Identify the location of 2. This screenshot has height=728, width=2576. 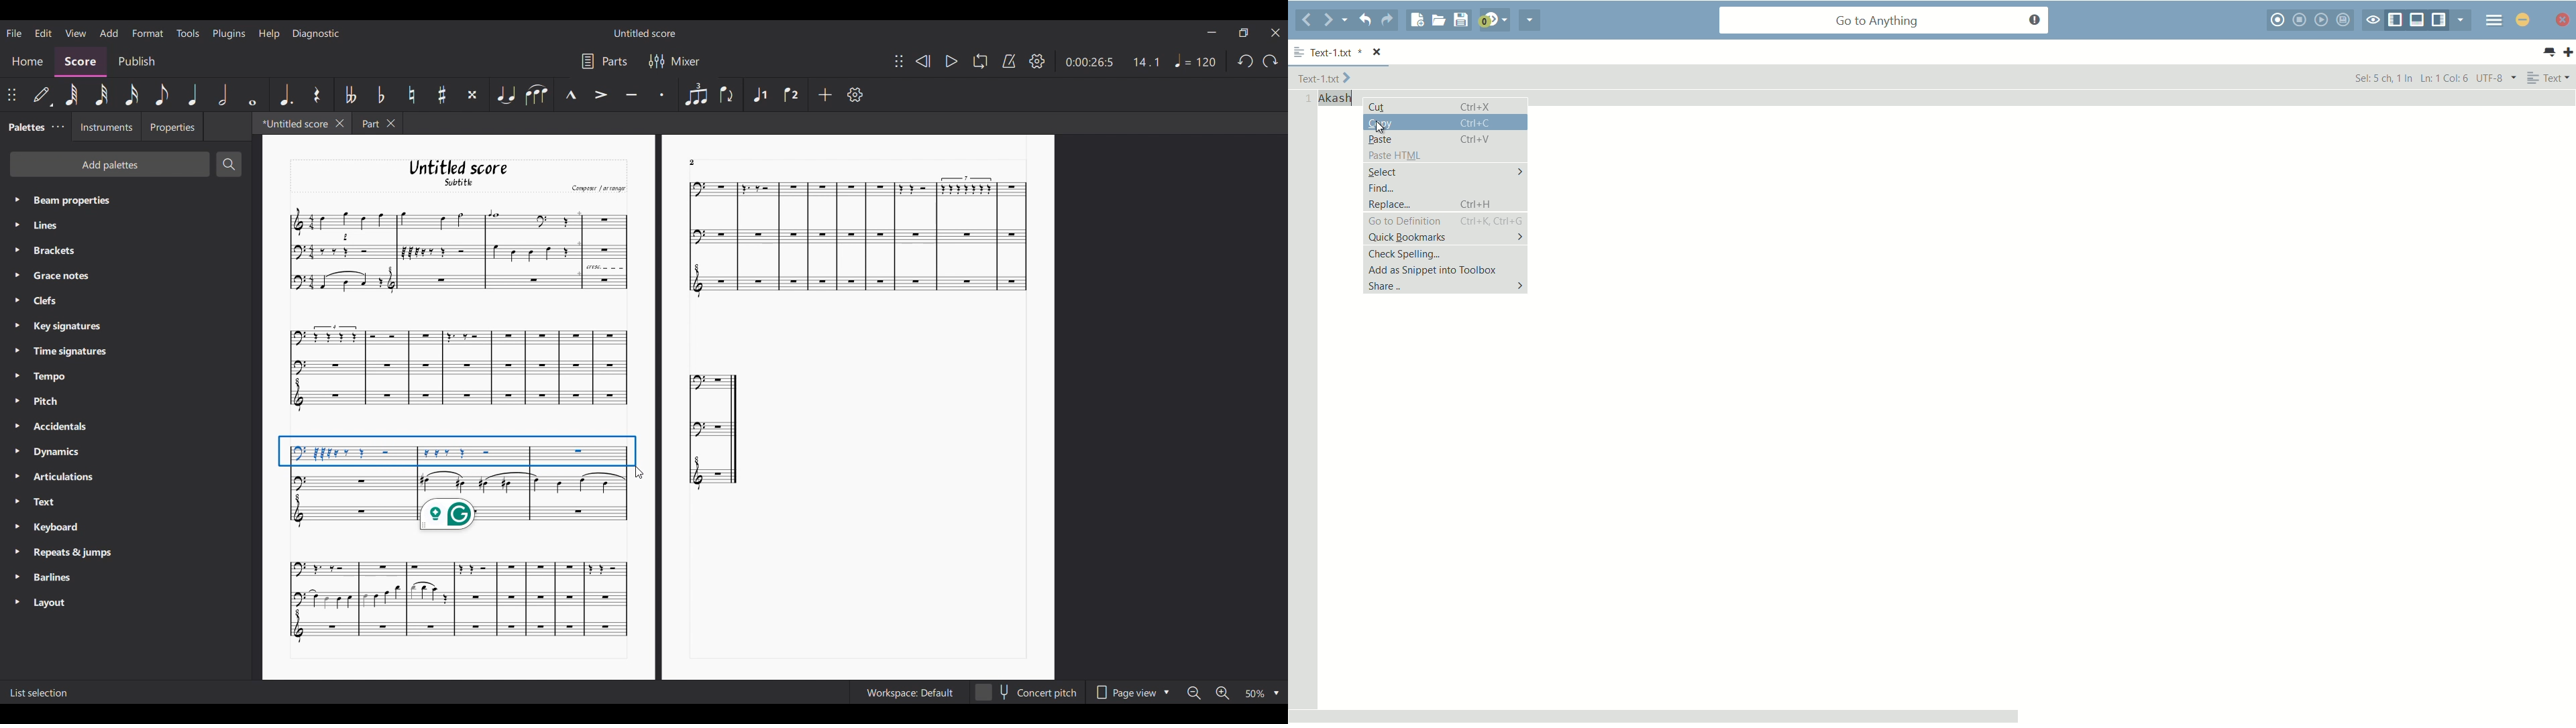
(692, 162).